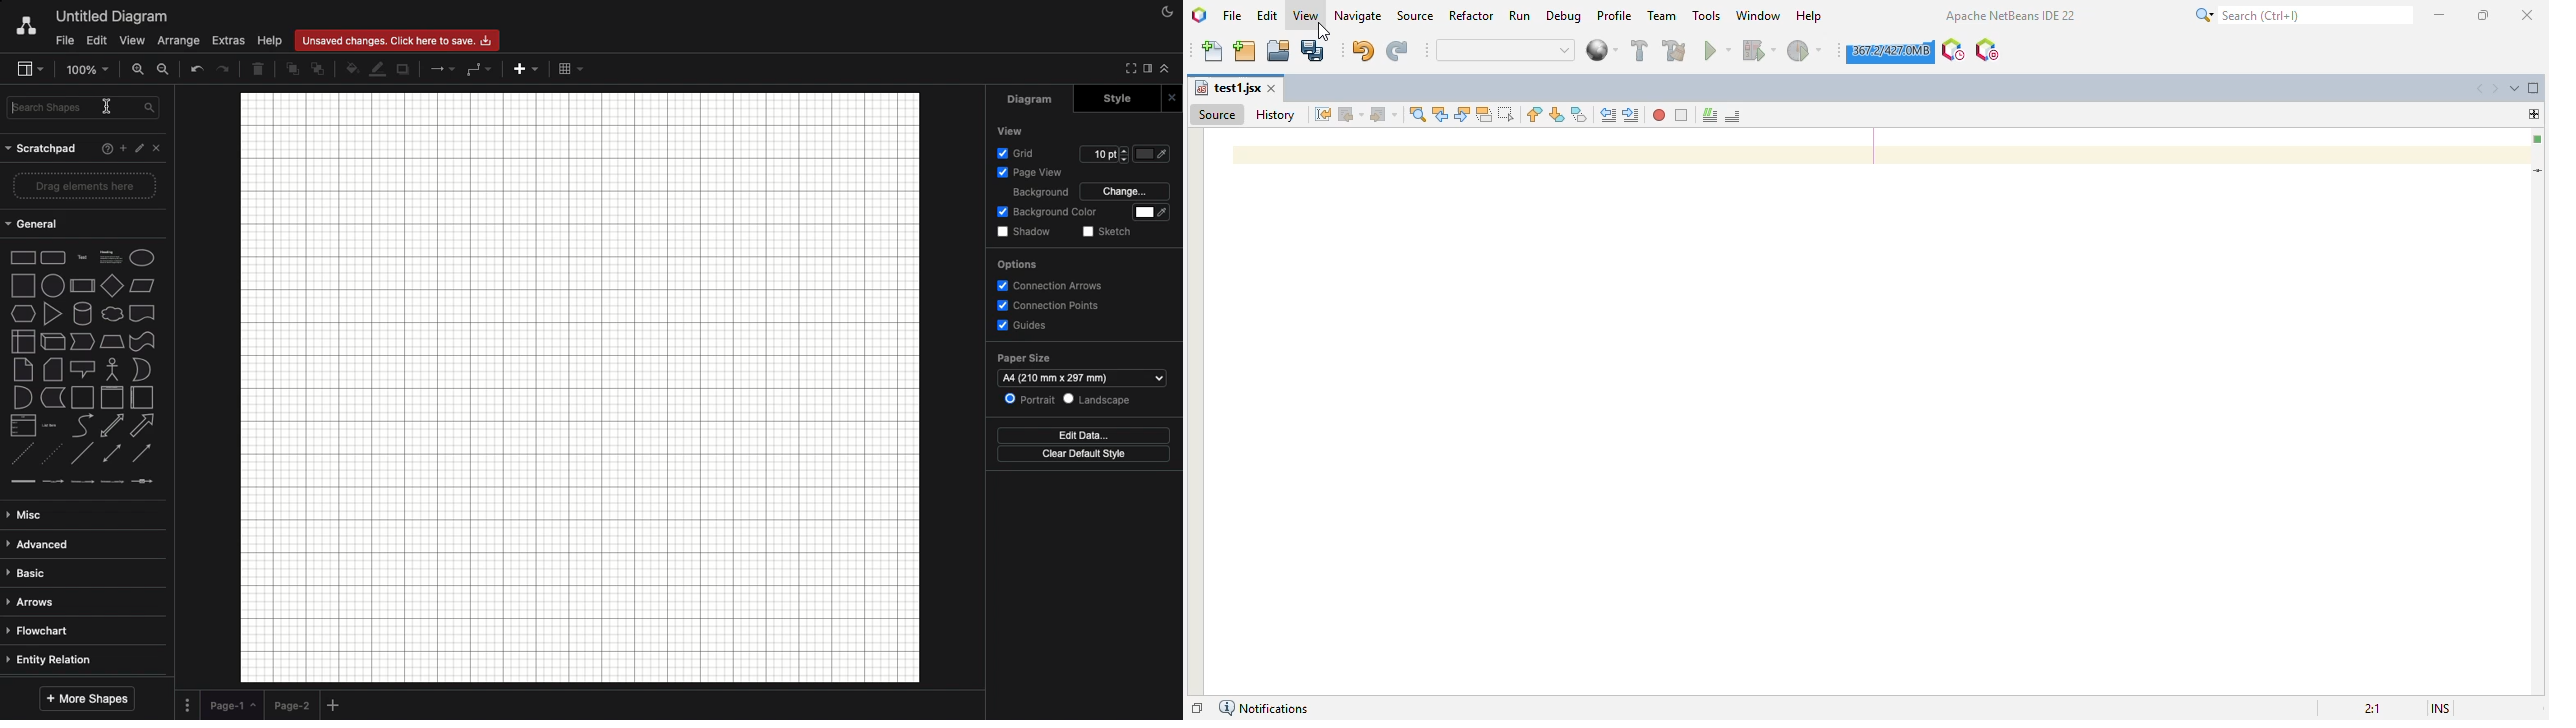  What do you see at coordinates (1114, 97) in the screenshot?
I see `Style` at bounding box center [1114, 97].